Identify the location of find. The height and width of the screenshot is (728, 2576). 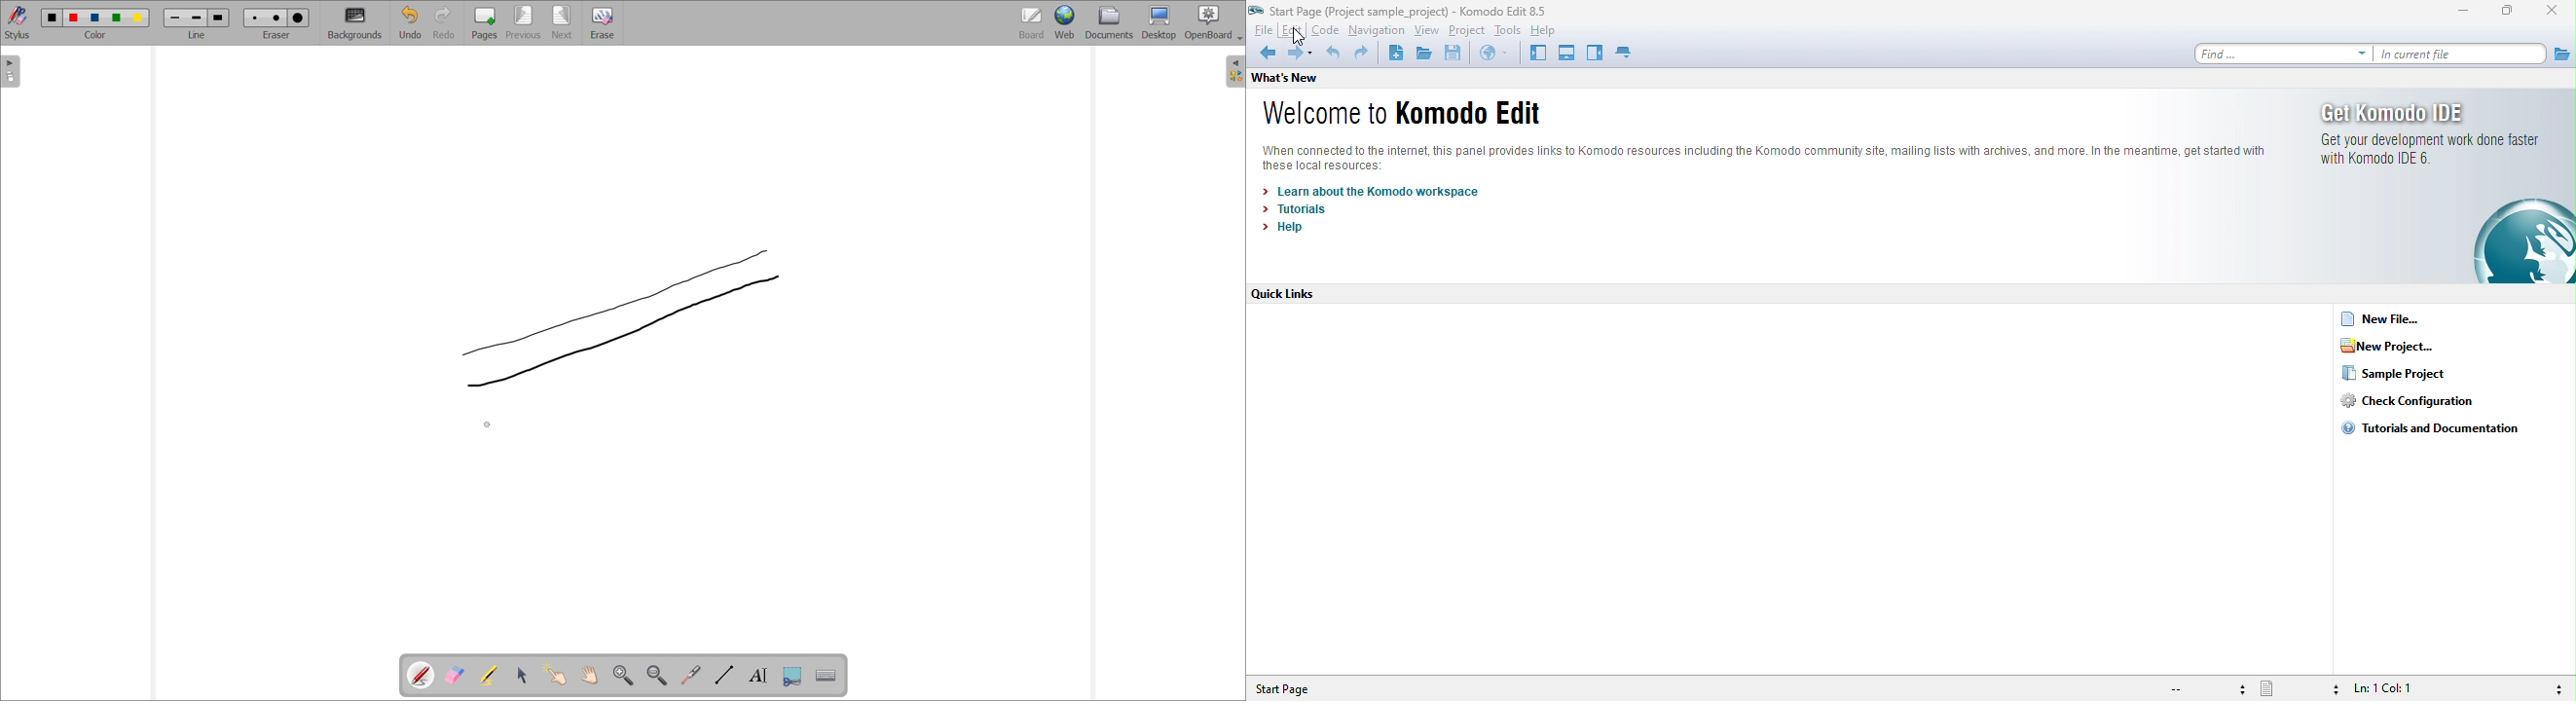
(2284, 54).